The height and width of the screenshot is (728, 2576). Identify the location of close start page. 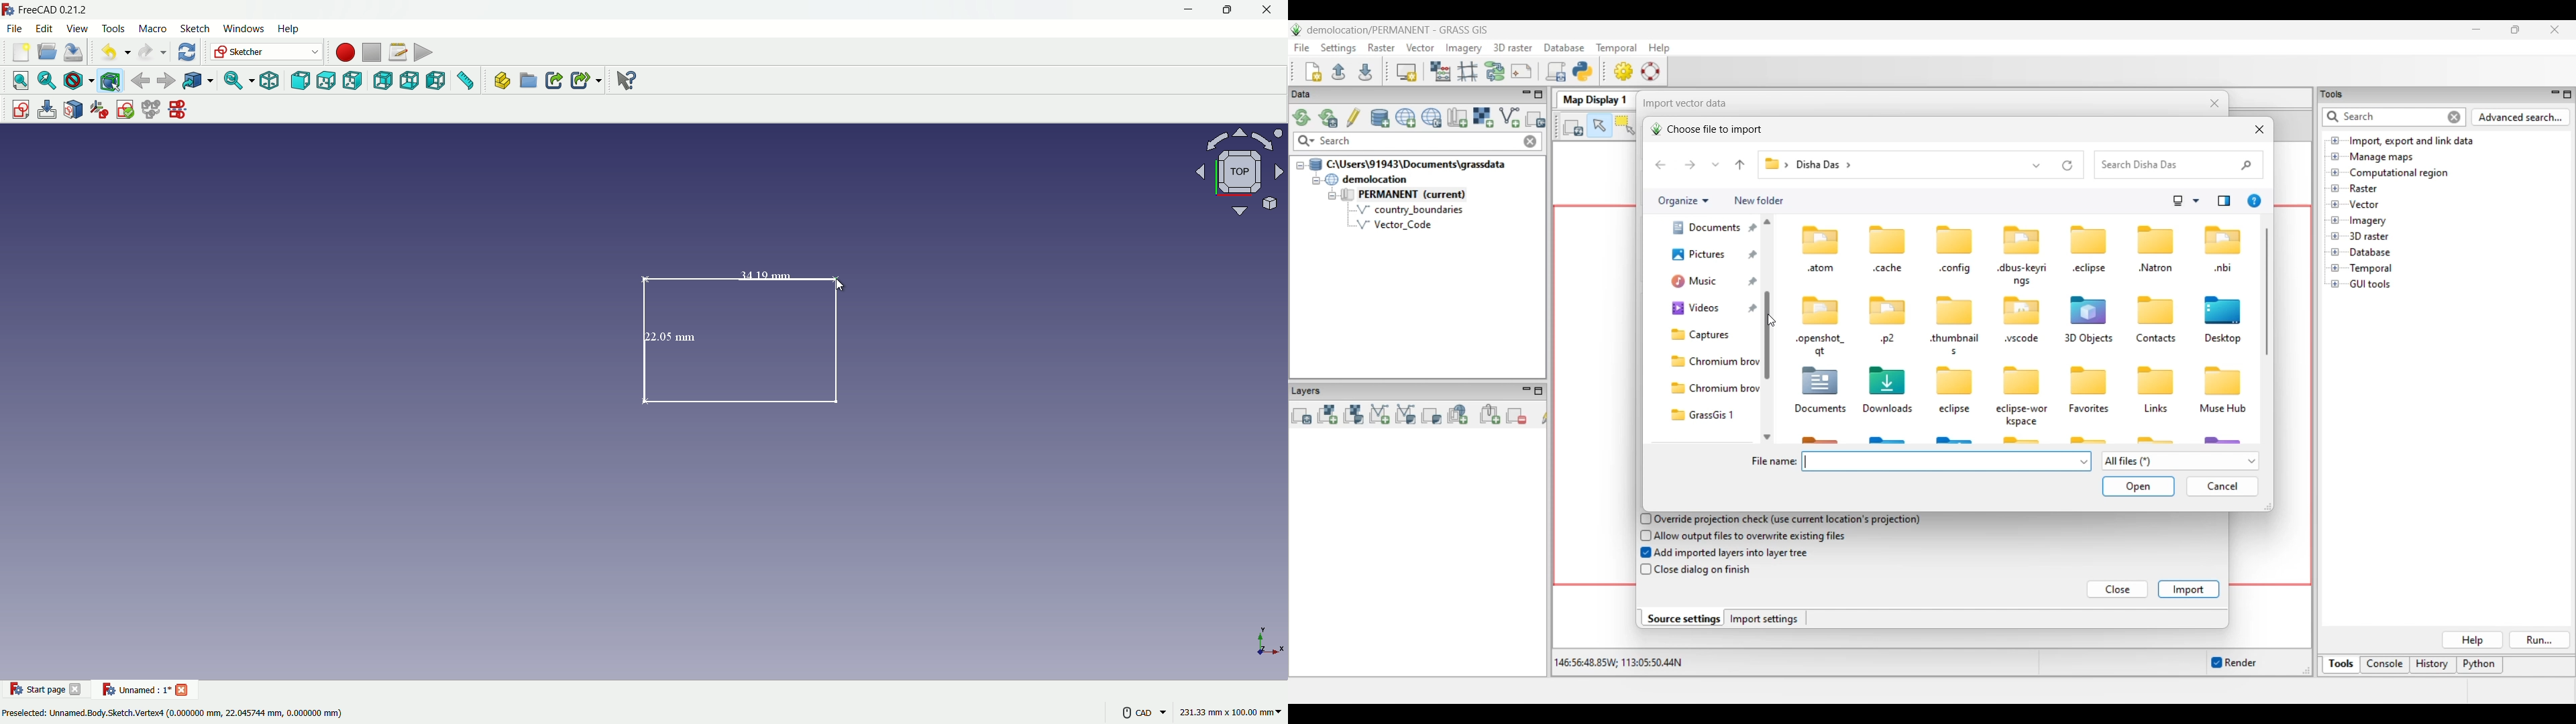
(77, 692).